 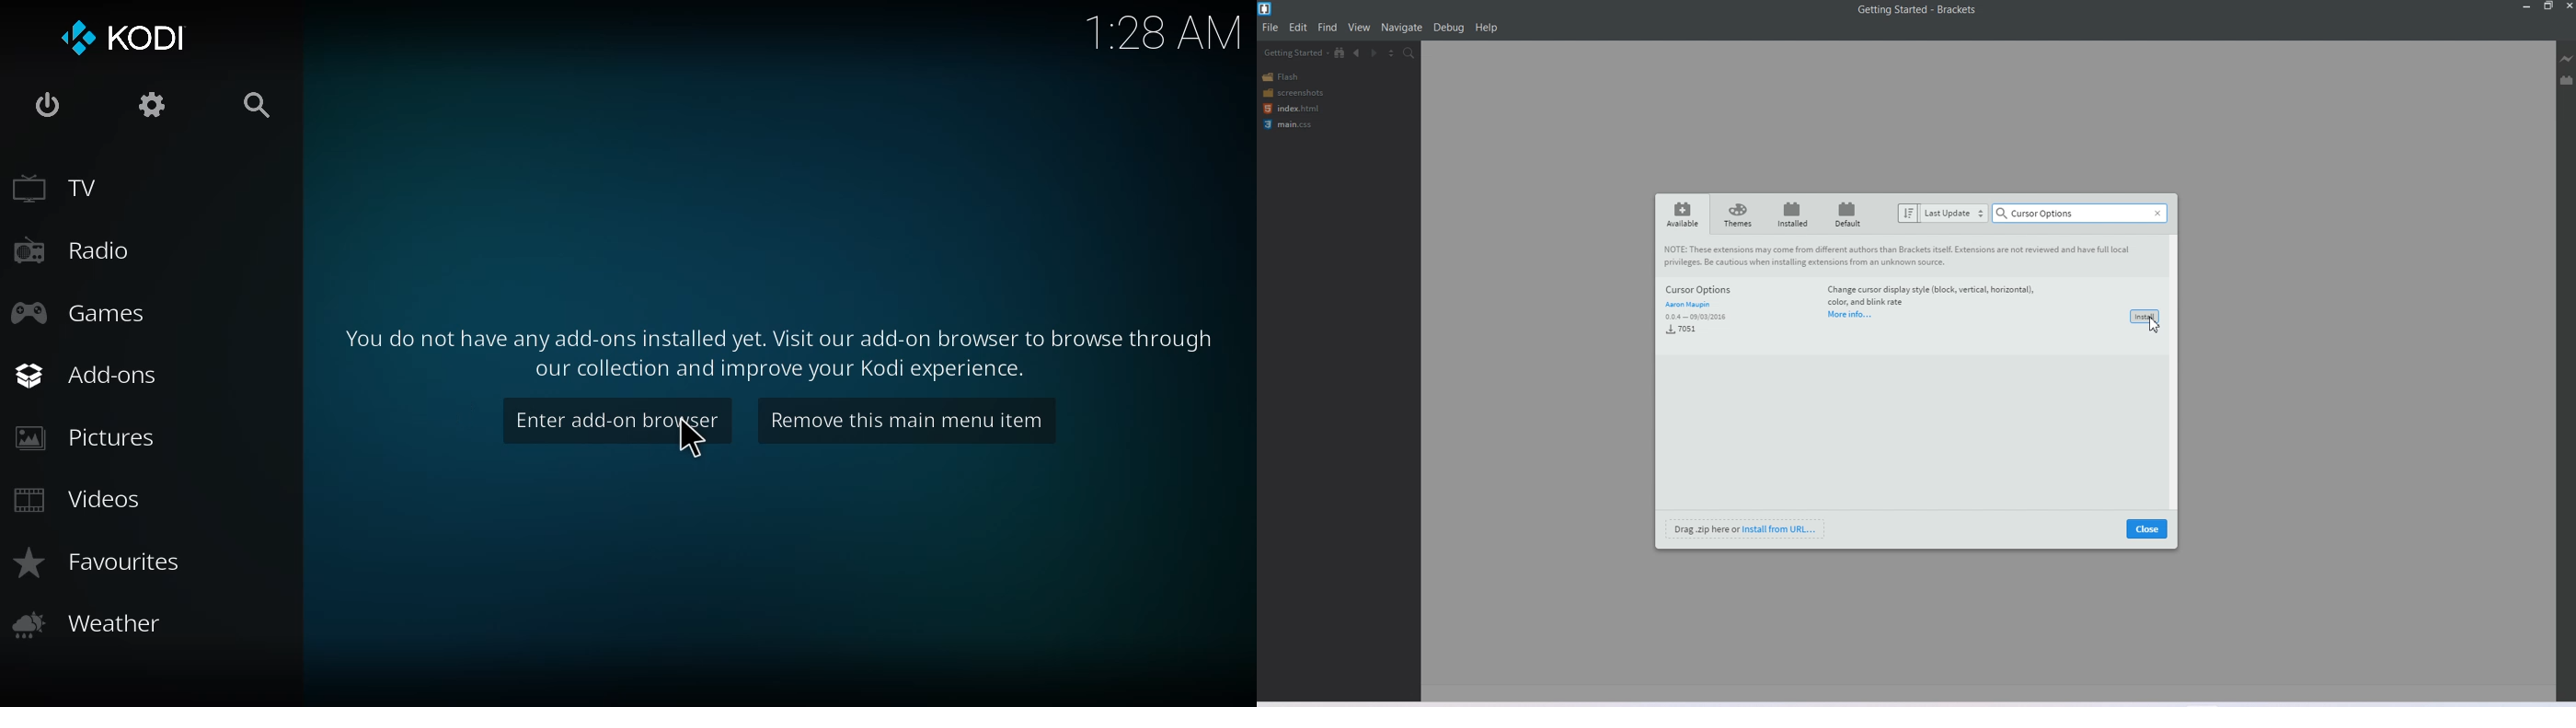 I want to click on videos, so click(x=84, y=498).